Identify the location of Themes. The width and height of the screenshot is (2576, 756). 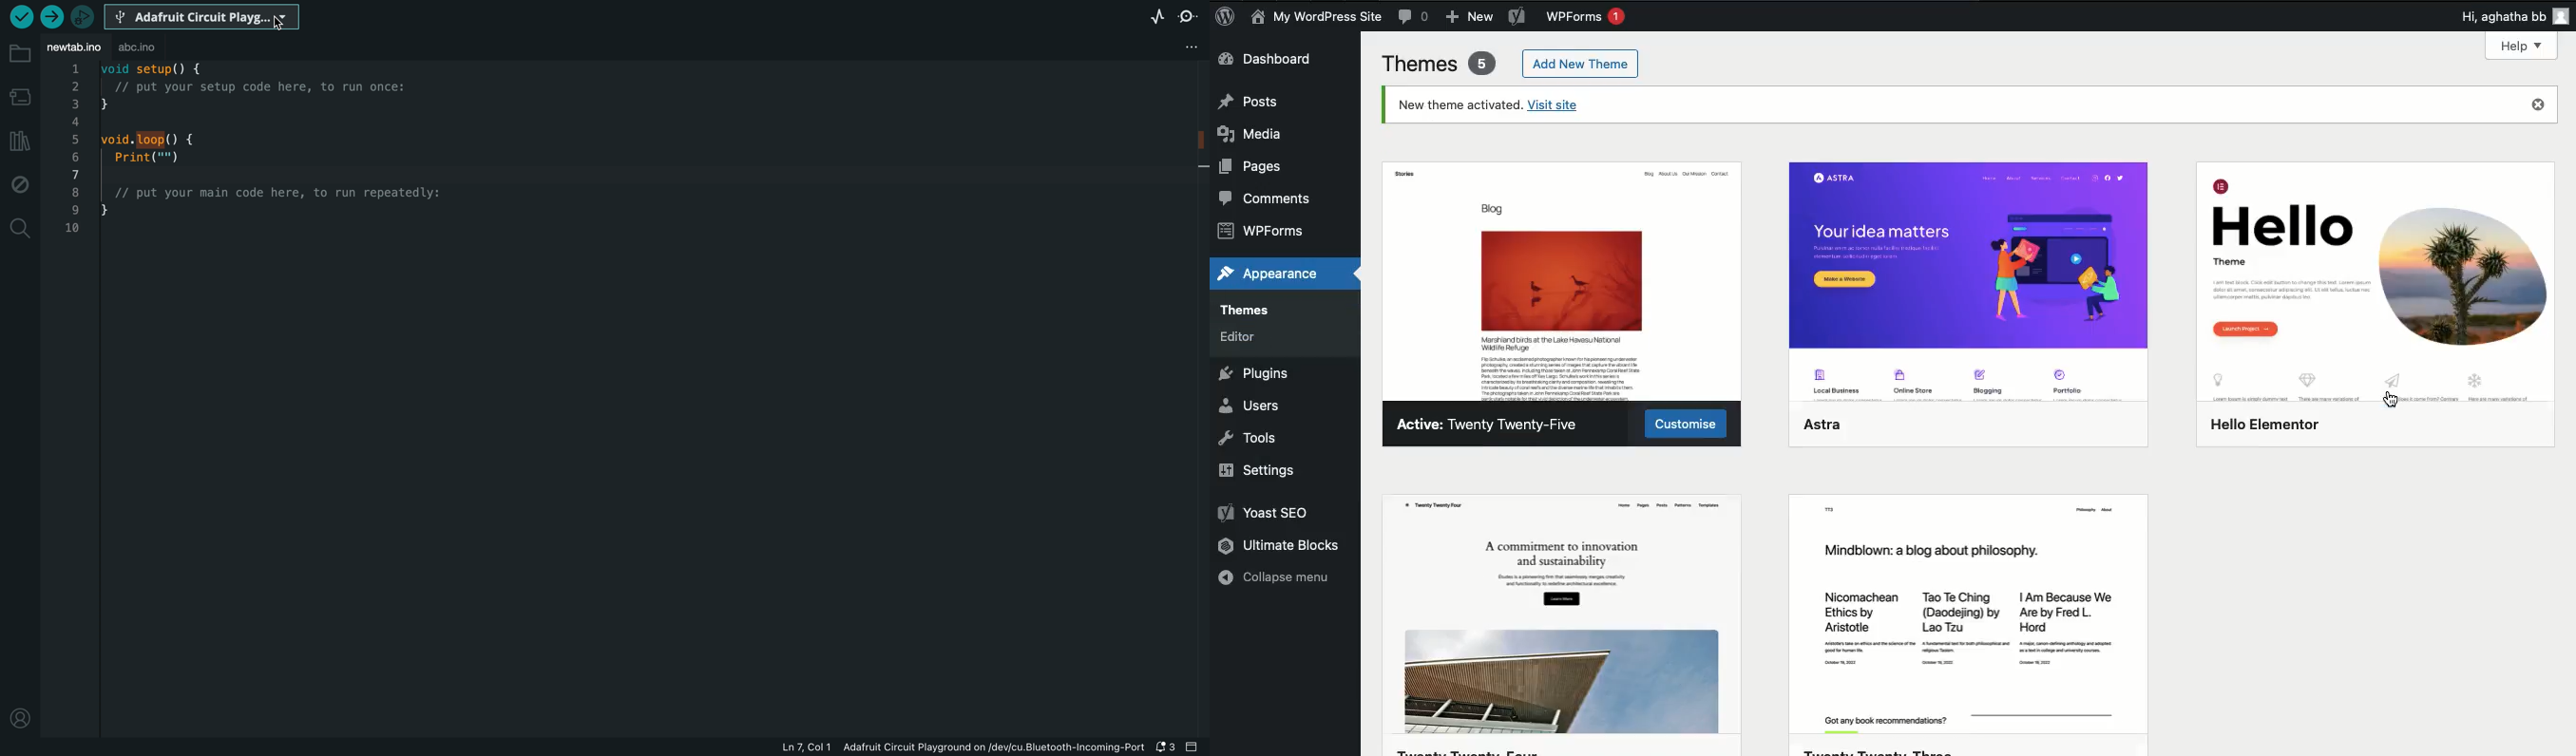
(1270, 308).